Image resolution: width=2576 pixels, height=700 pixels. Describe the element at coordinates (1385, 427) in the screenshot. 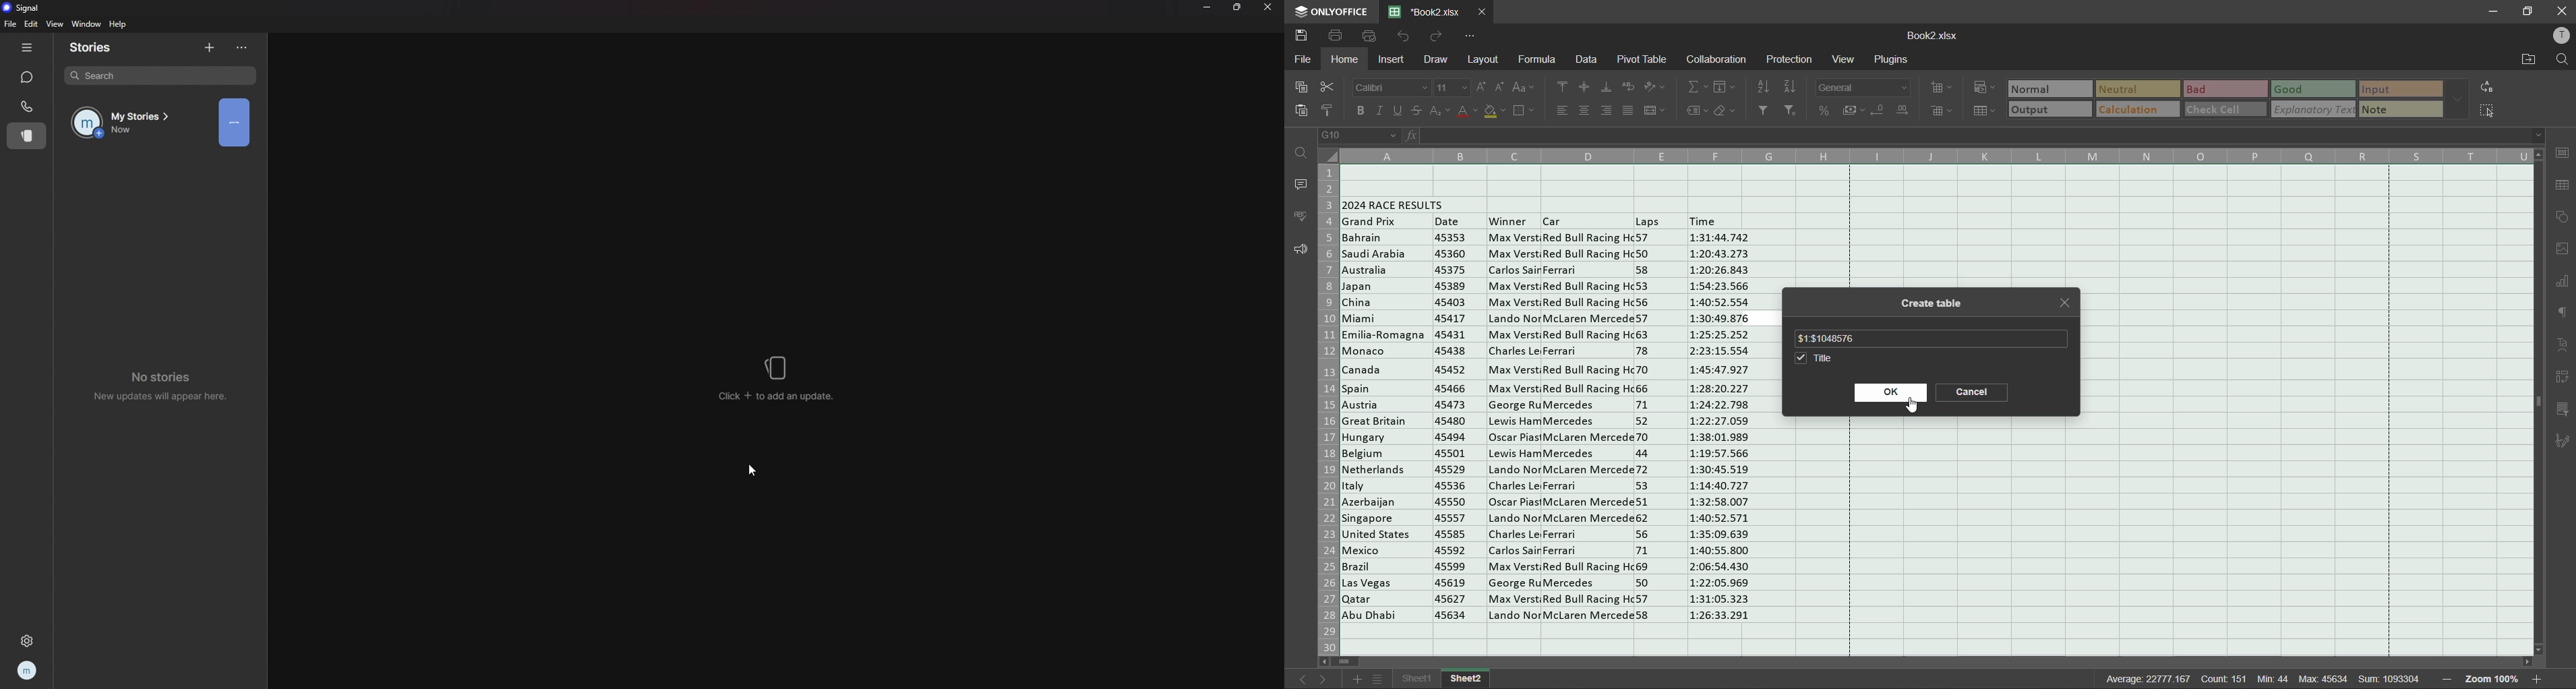

I see `Countries ` at that location.